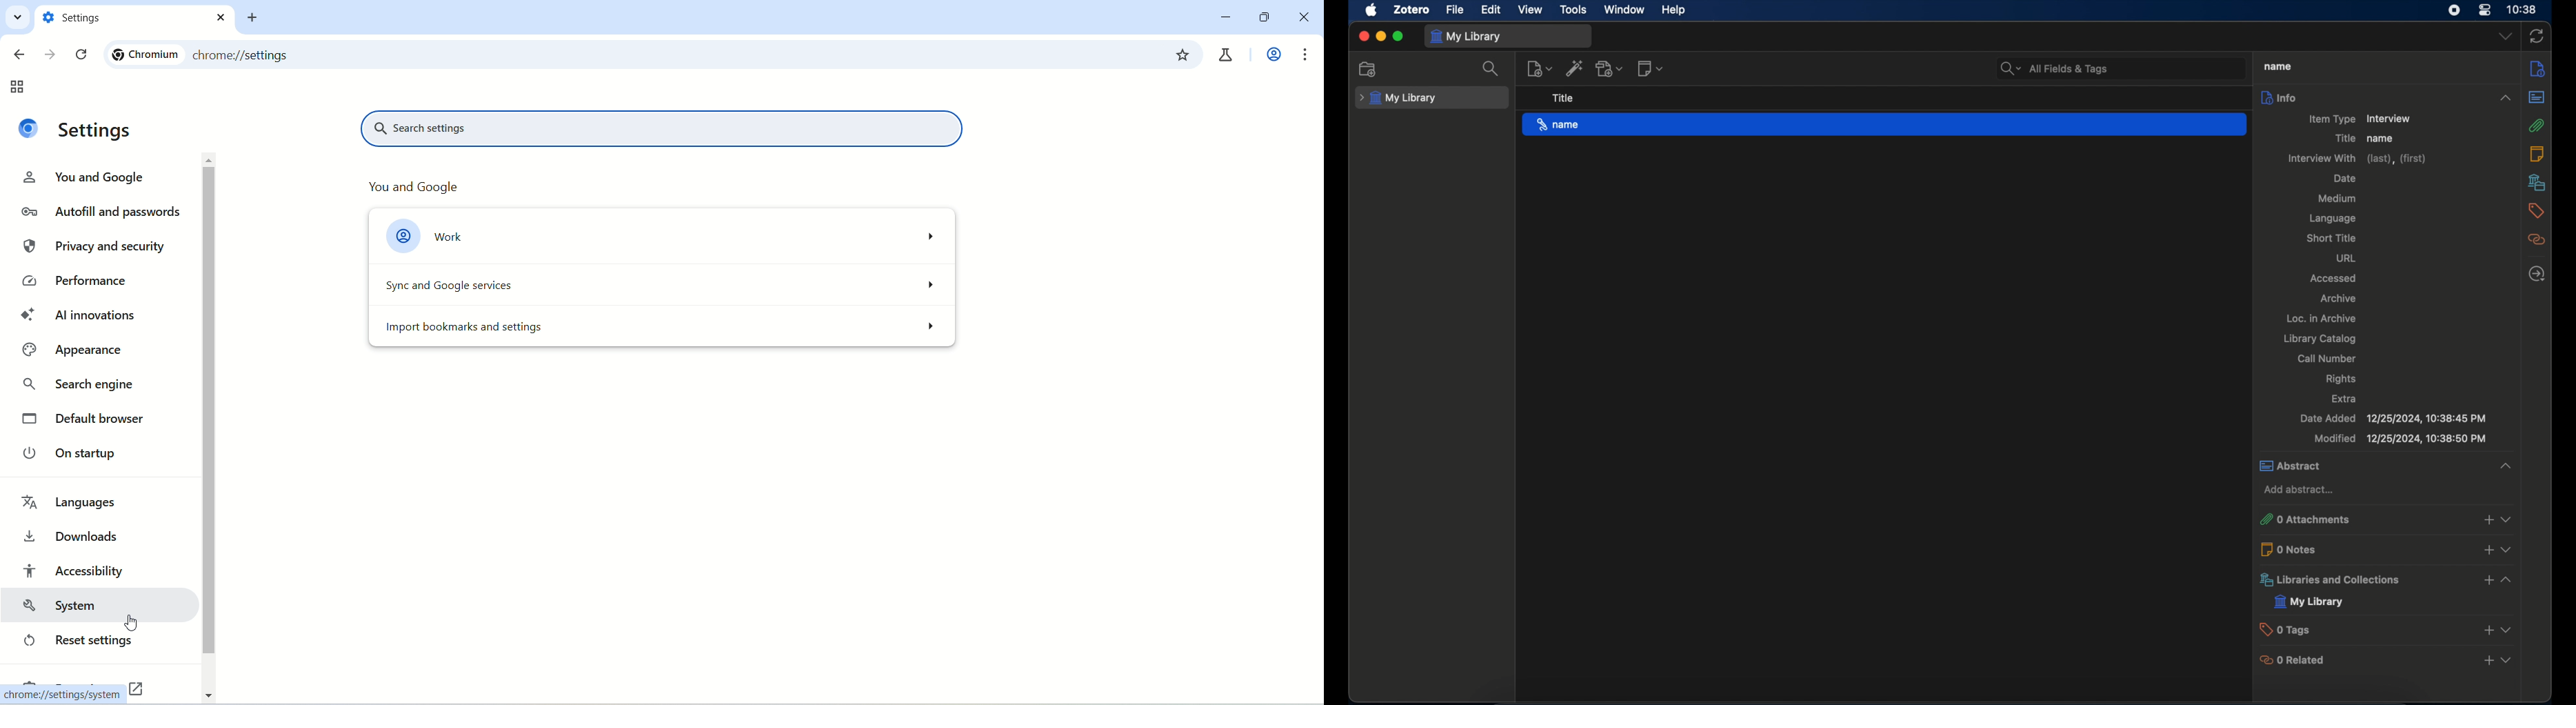  Describe the element at coordinates (256, 18) in the screenshot. I see `new tab` at that location.